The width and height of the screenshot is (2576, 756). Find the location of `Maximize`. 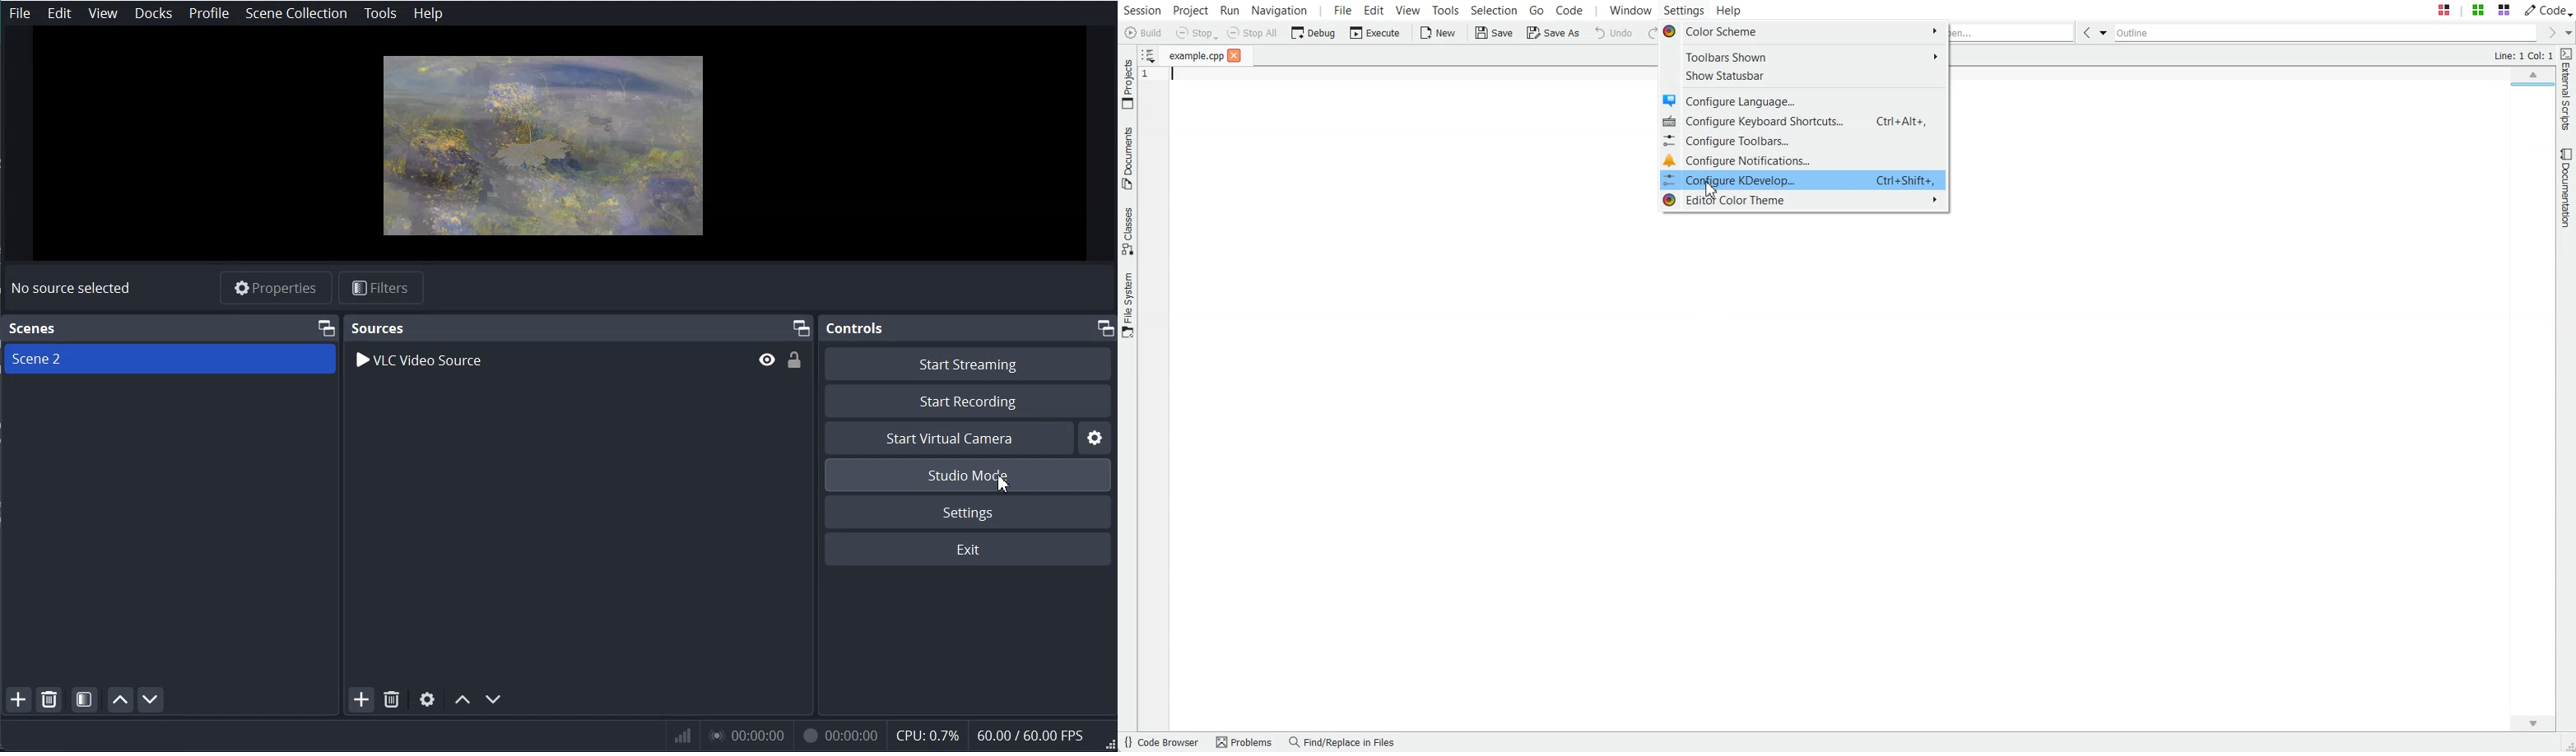

Maximize is located at coordinates (801, 327).